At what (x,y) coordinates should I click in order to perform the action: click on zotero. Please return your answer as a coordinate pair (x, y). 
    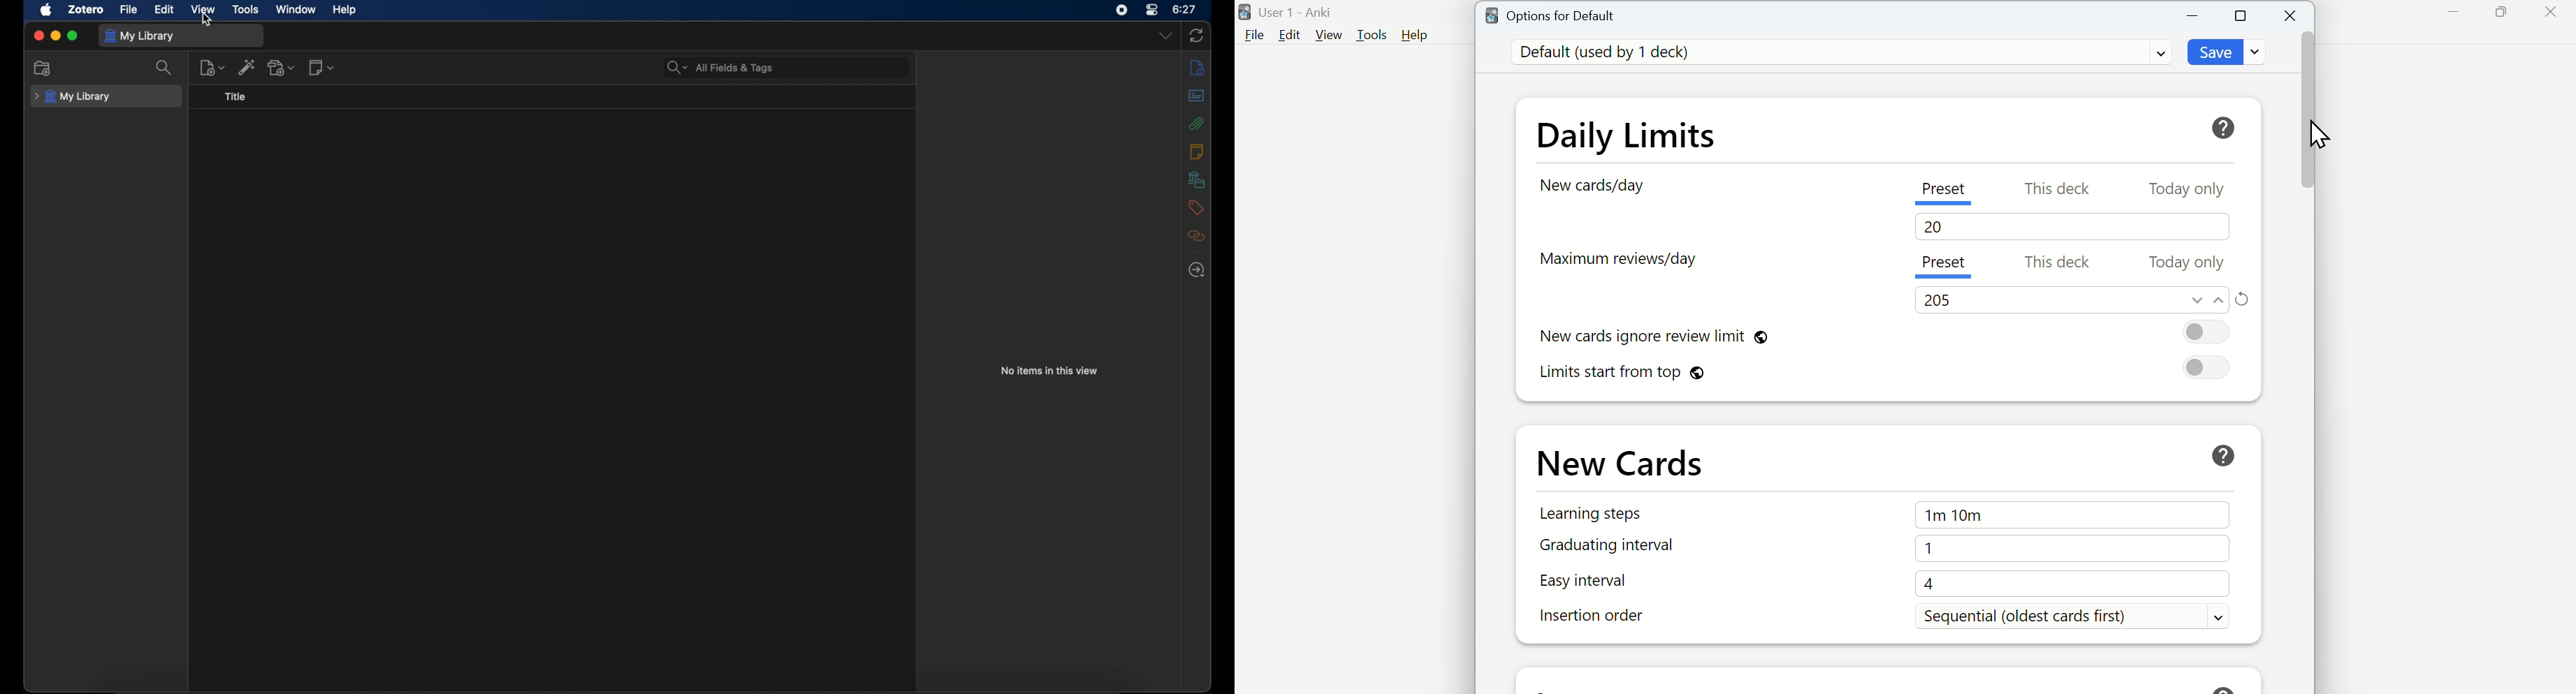
    Looking at the image, I should click on (86, 9).